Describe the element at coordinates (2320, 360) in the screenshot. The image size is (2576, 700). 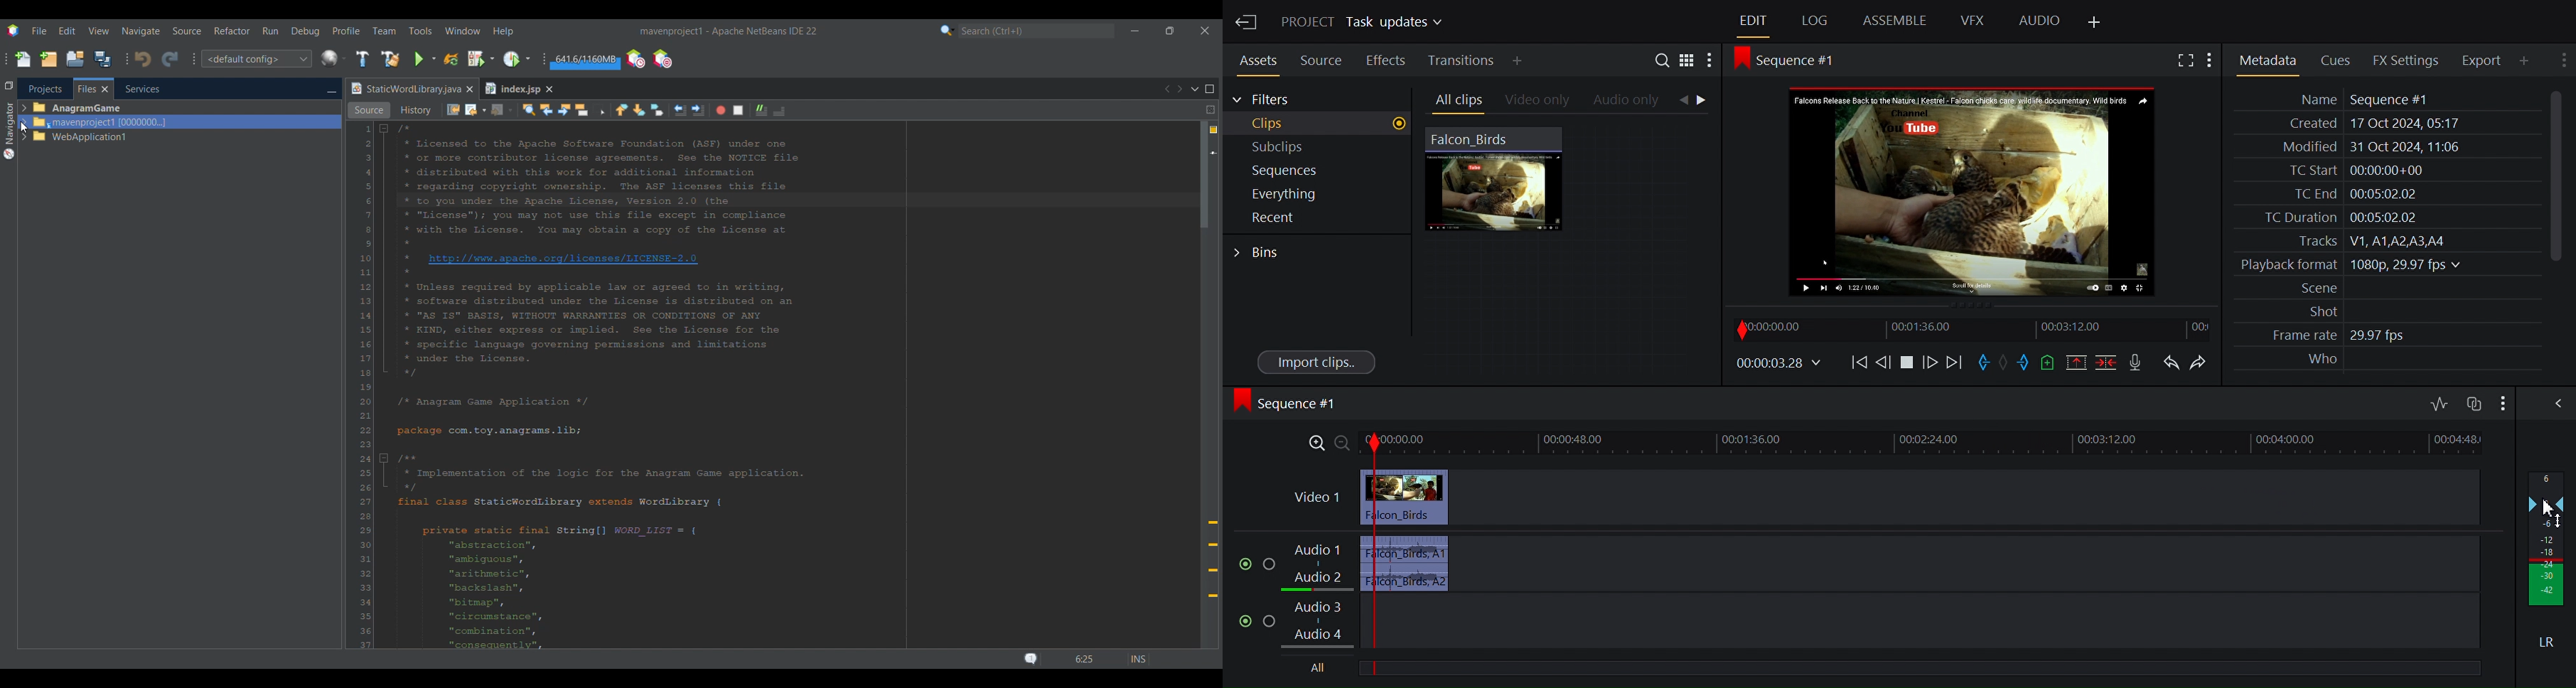
I see `Who` at that location.